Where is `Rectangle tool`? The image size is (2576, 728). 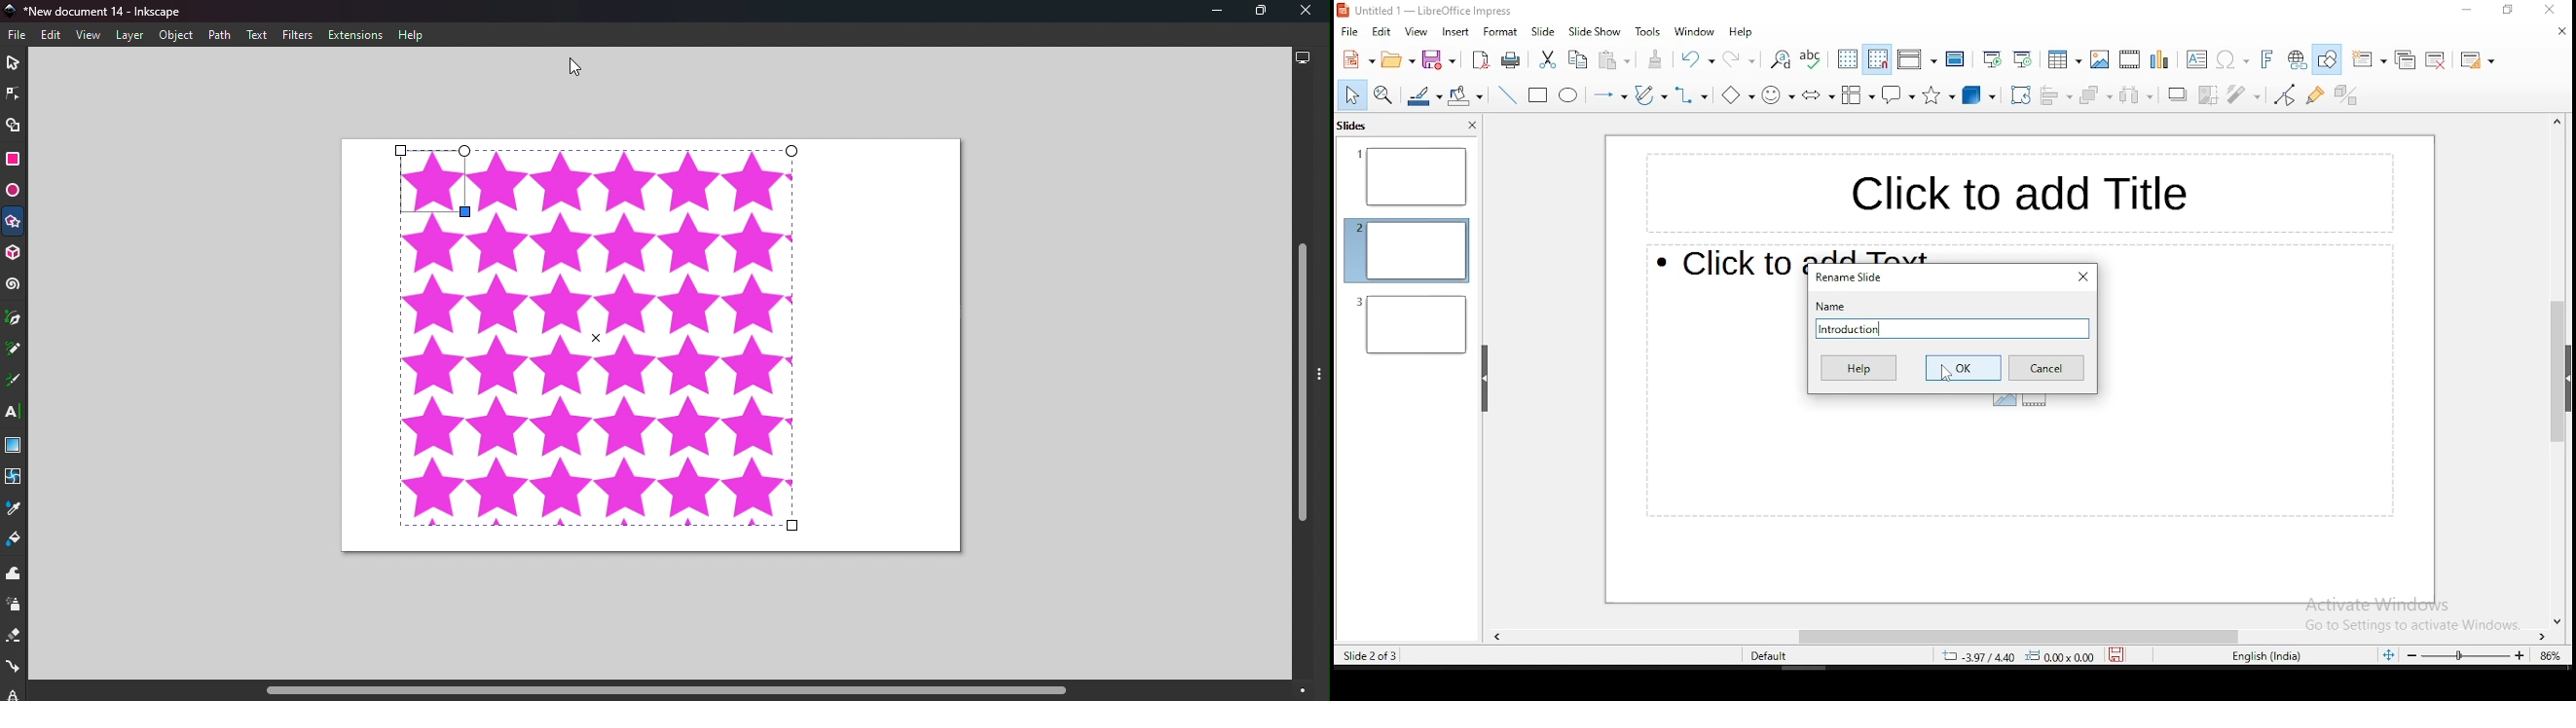
Rectangle tool is located at coordinates (13, 162).